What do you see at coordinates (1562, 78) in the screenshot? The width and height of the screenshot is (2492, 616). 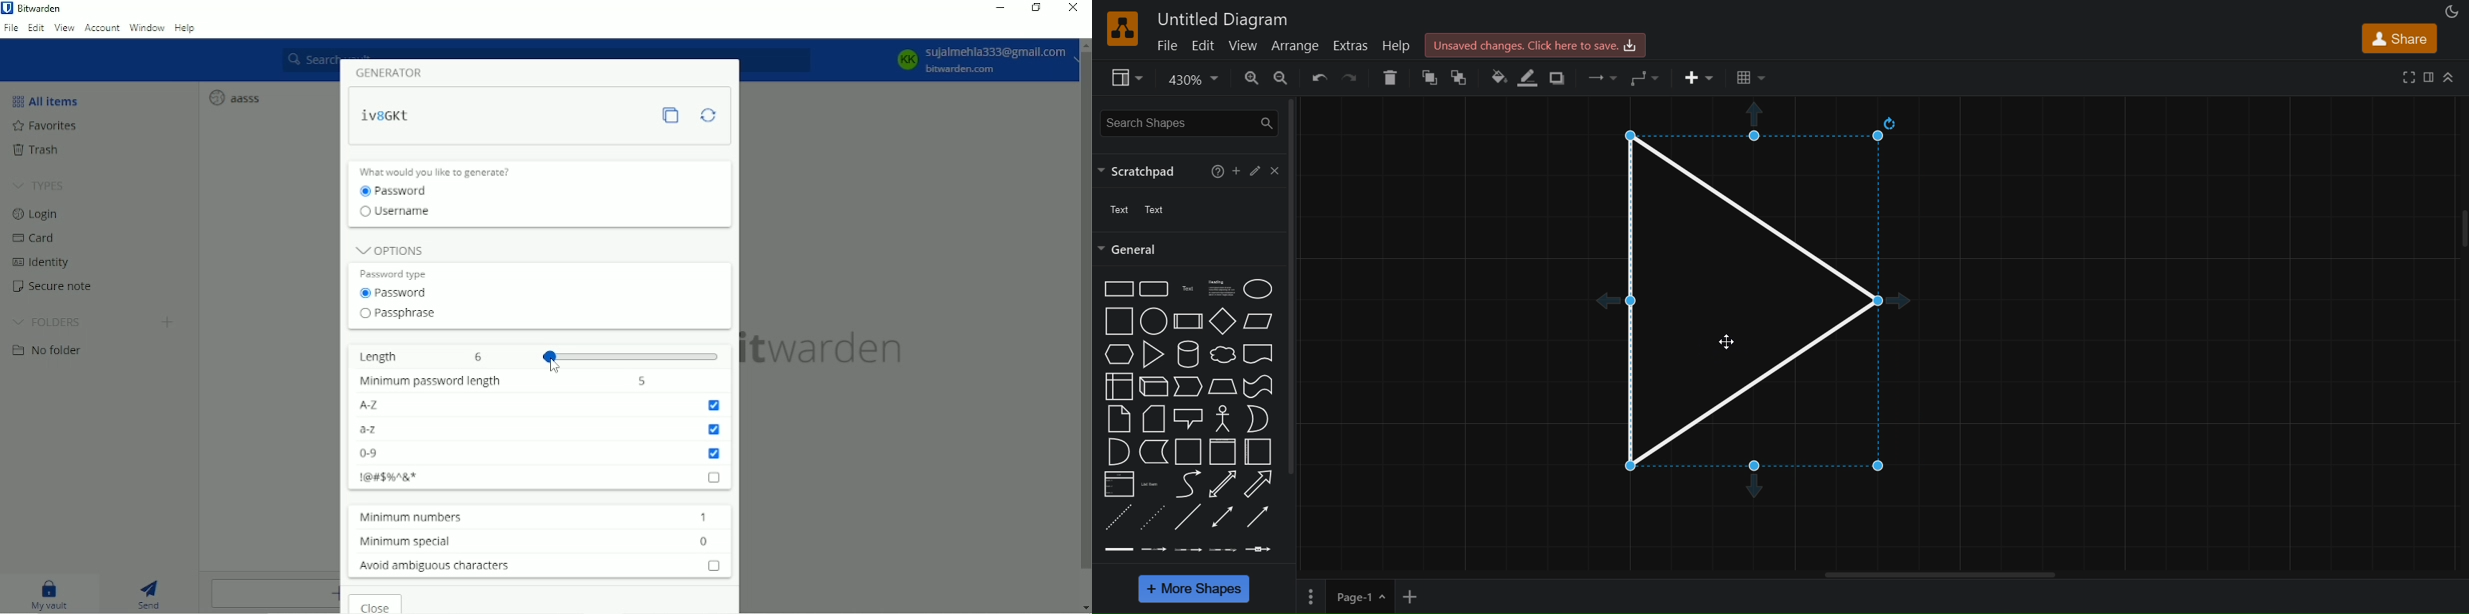 I see `shadow` at bounding box center [1562, 78].